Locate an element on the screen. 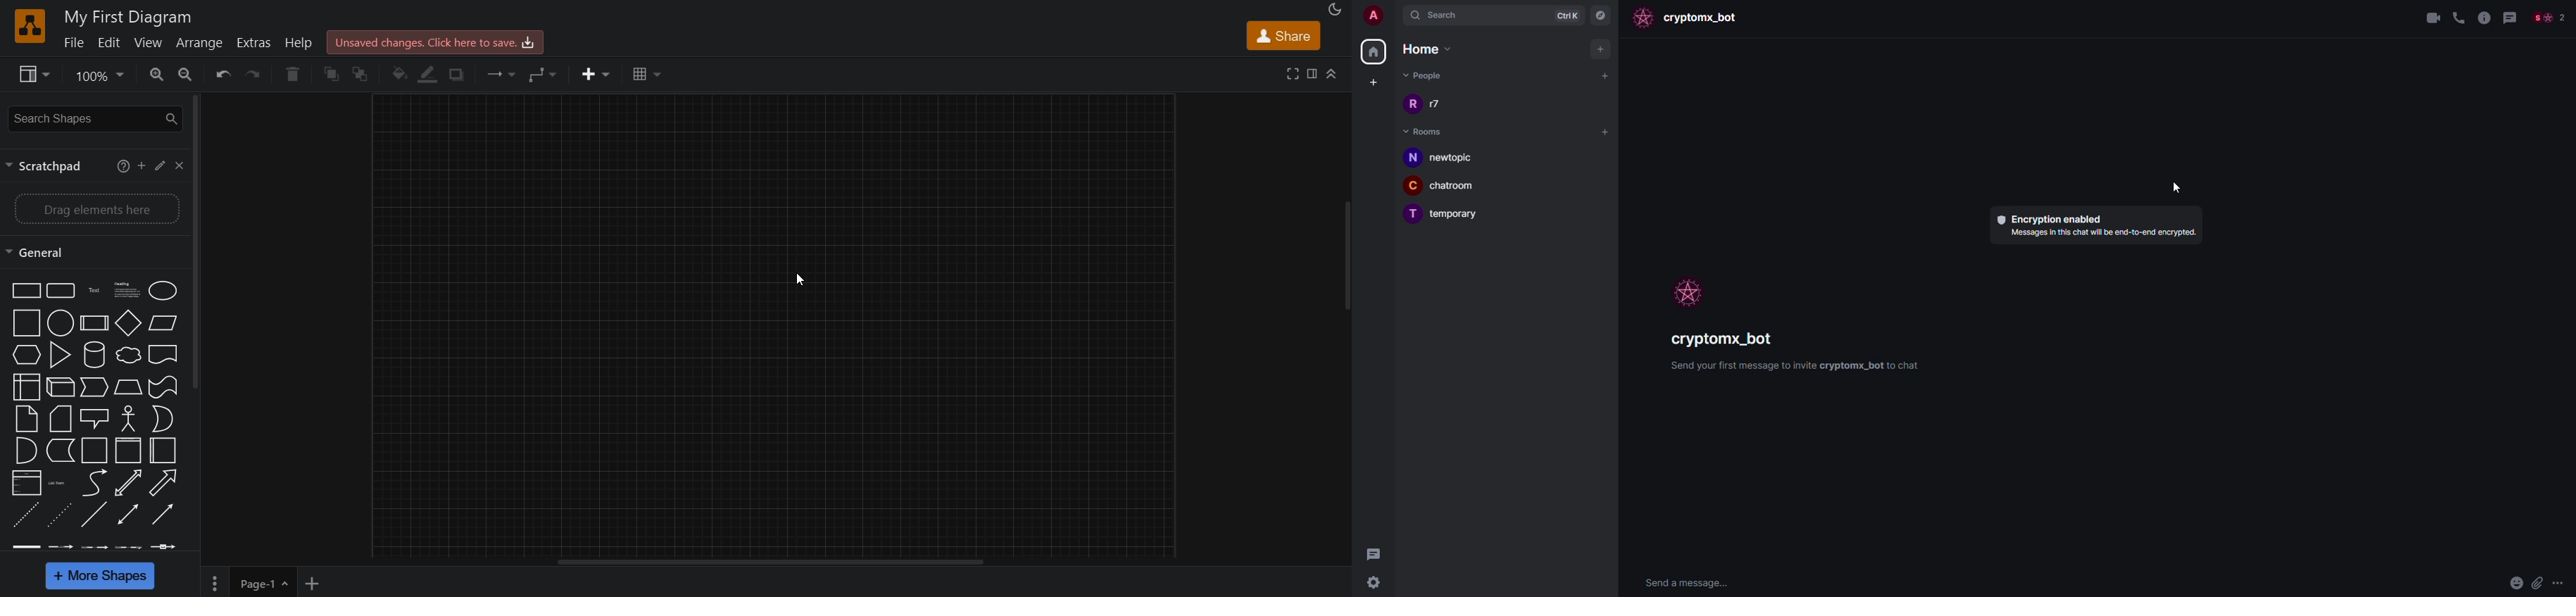 The width and height of the screenshot is (2576, 616). file is located at coordinates (74, 44).